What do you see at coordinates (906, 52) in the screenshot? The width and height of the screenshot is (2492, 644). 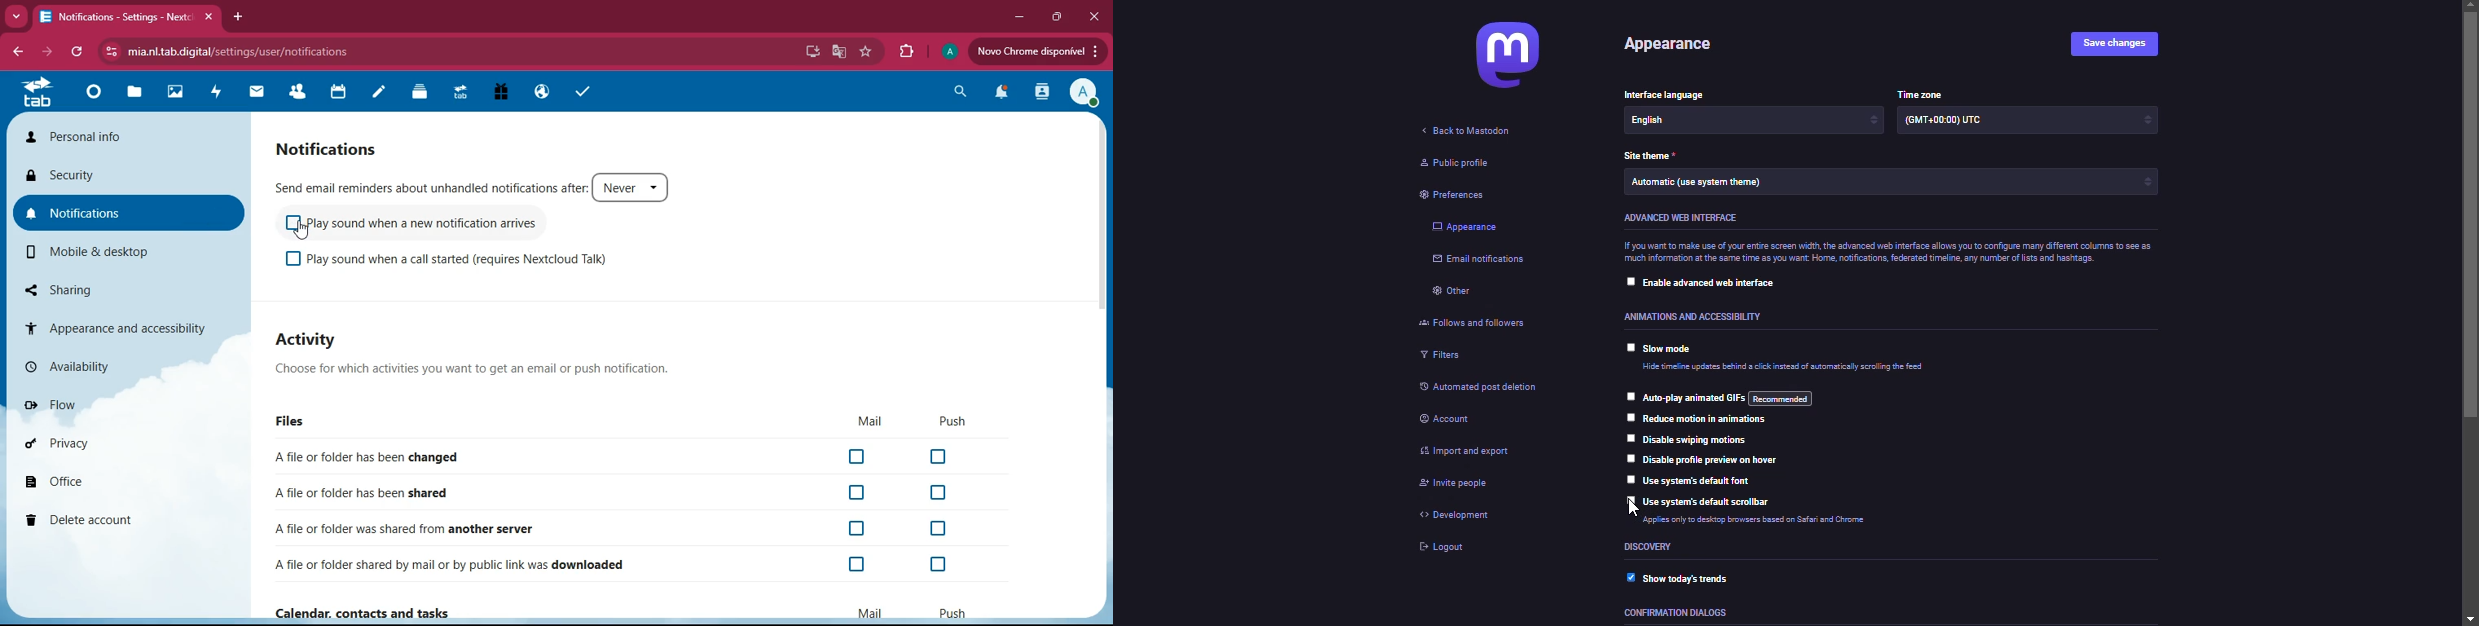 I see `extensions` at bounding box center [906, 52].